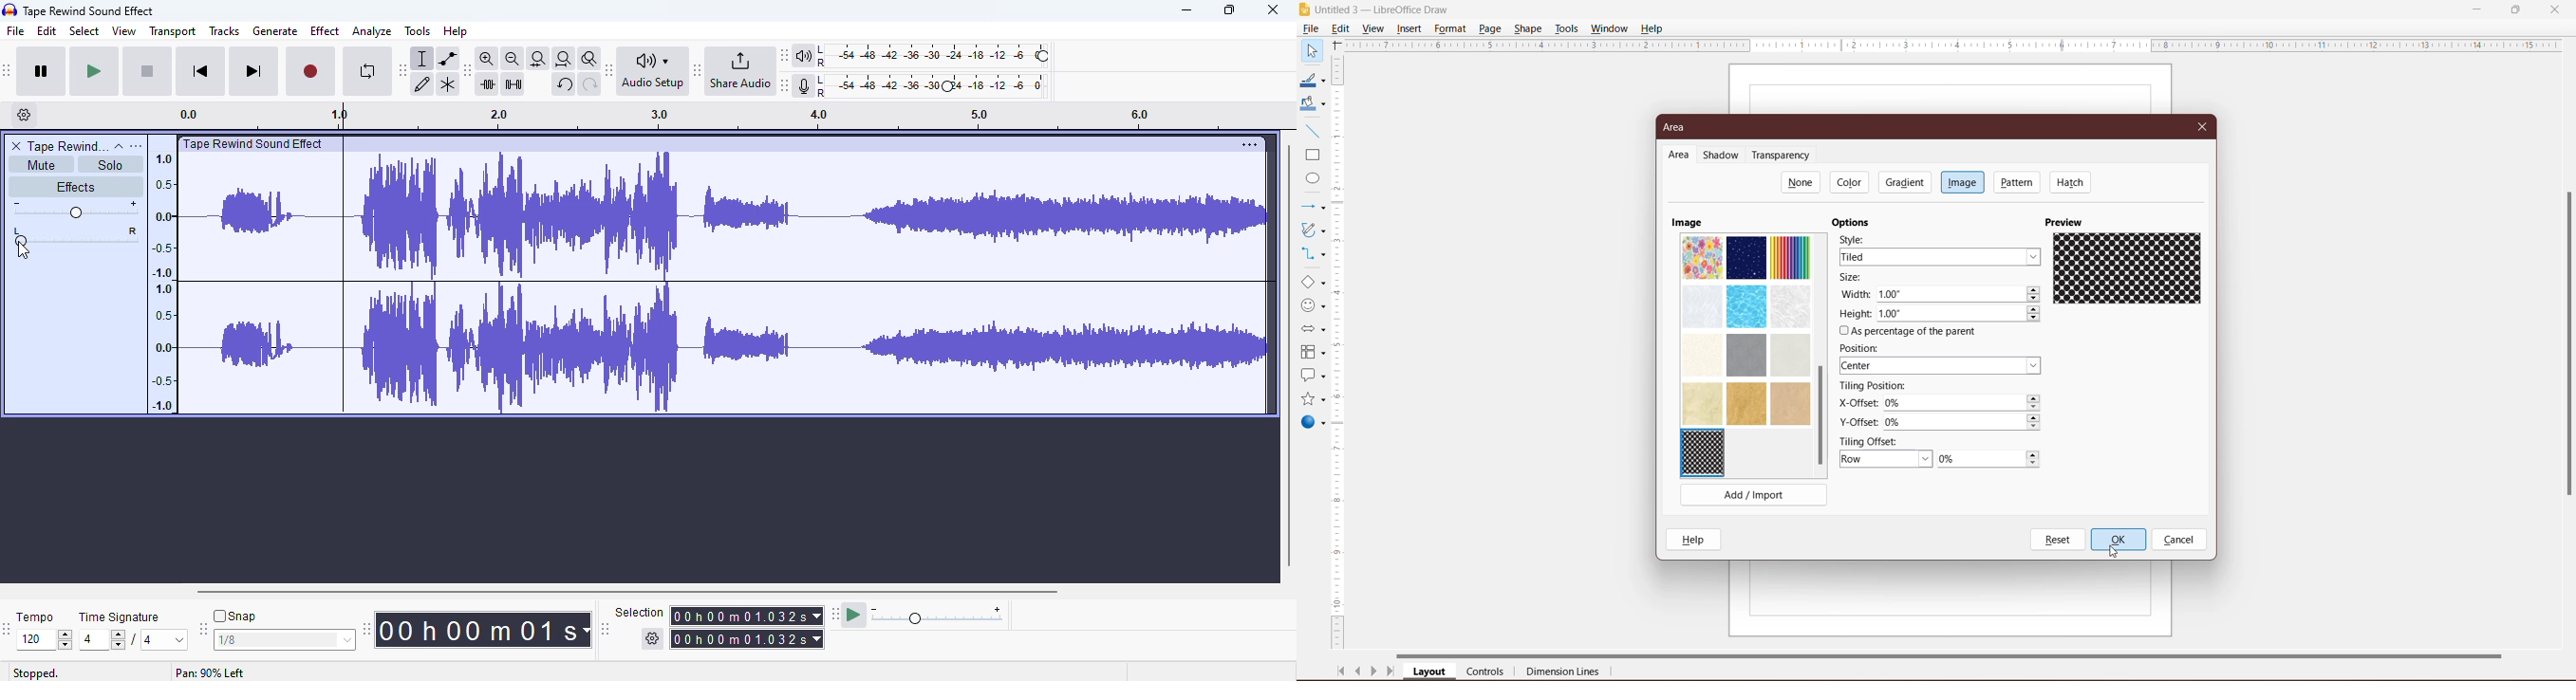  I want to click on Tiling Position, so click(1873, 386).